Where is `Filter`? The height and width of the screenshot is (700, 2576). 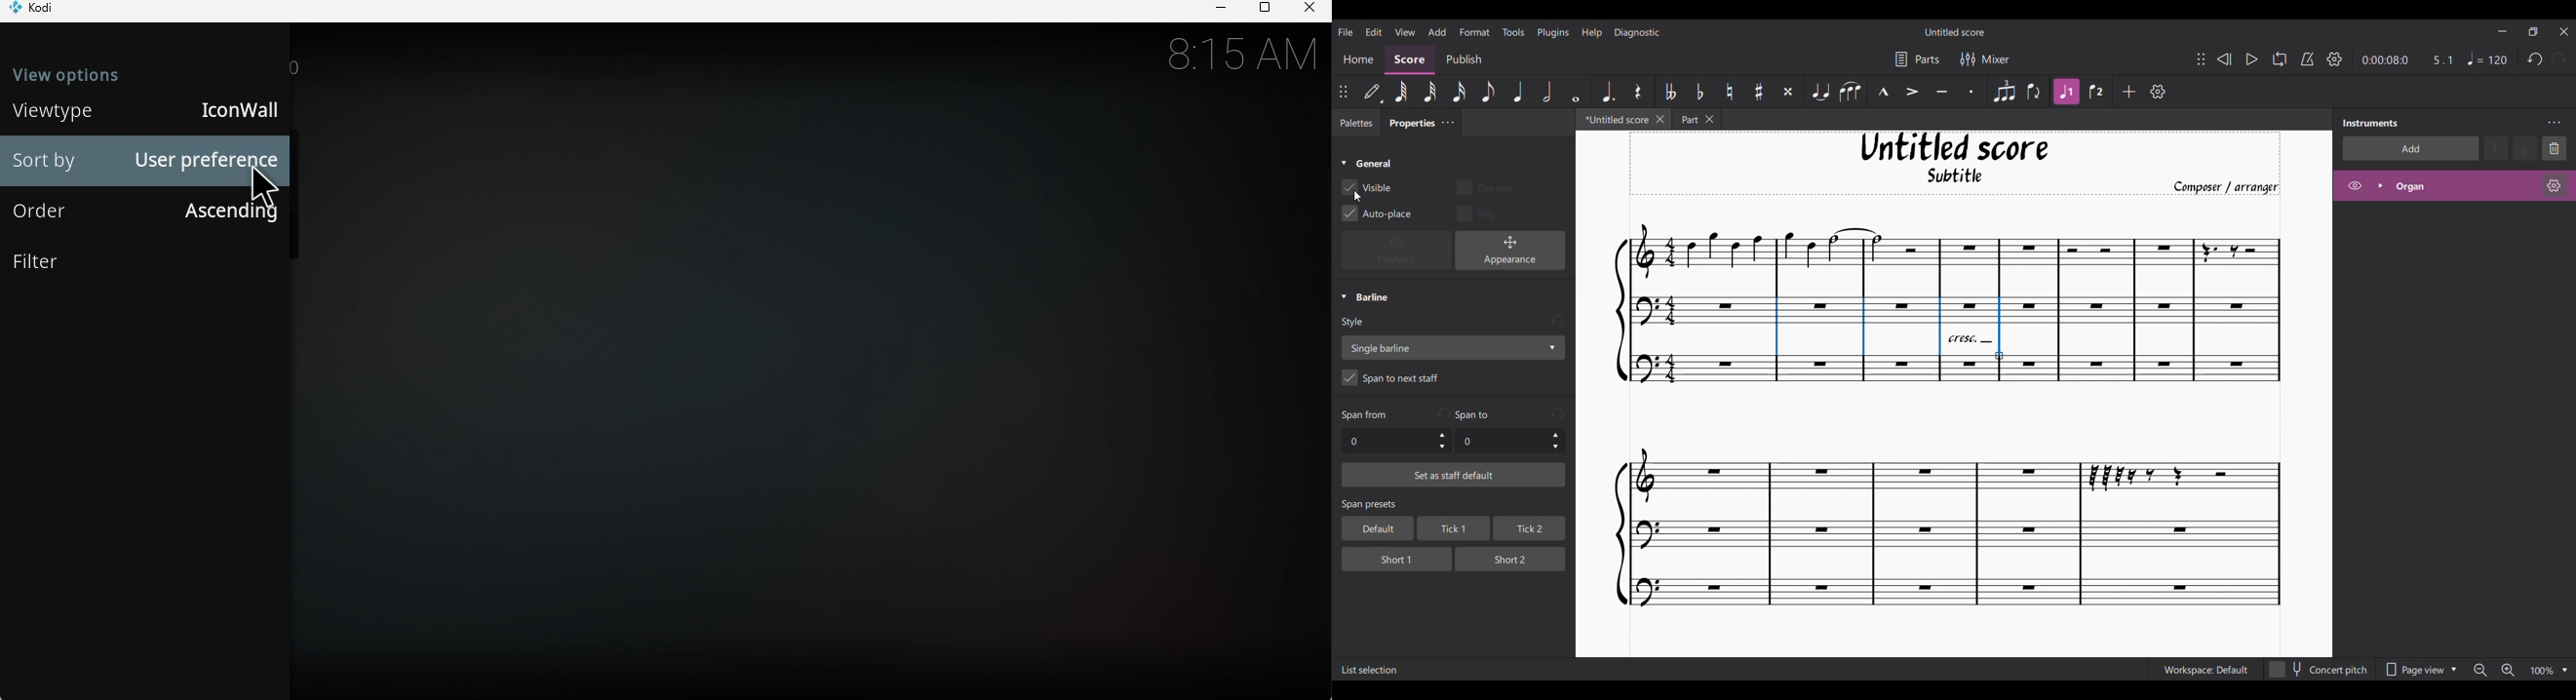
Filter is located at coordinates (144, 263).